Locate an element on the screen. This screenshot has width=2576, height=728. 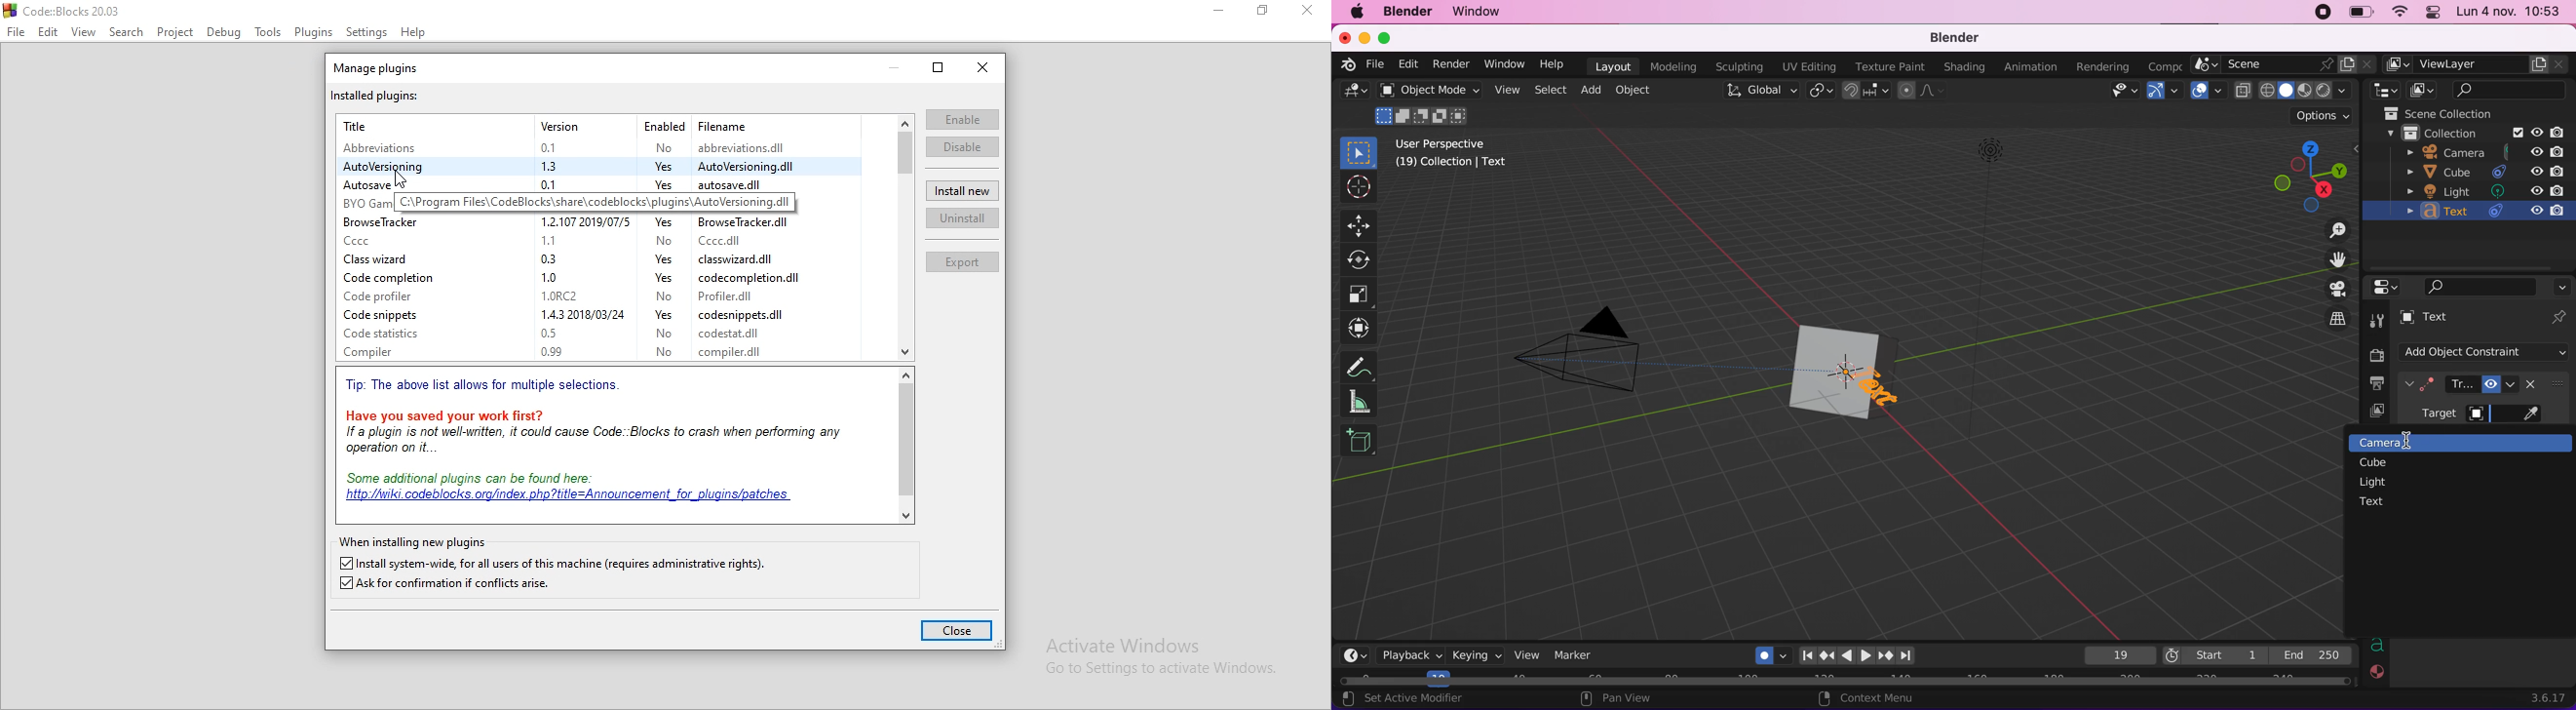
autosave.dil is located at coordinates (745, 184).